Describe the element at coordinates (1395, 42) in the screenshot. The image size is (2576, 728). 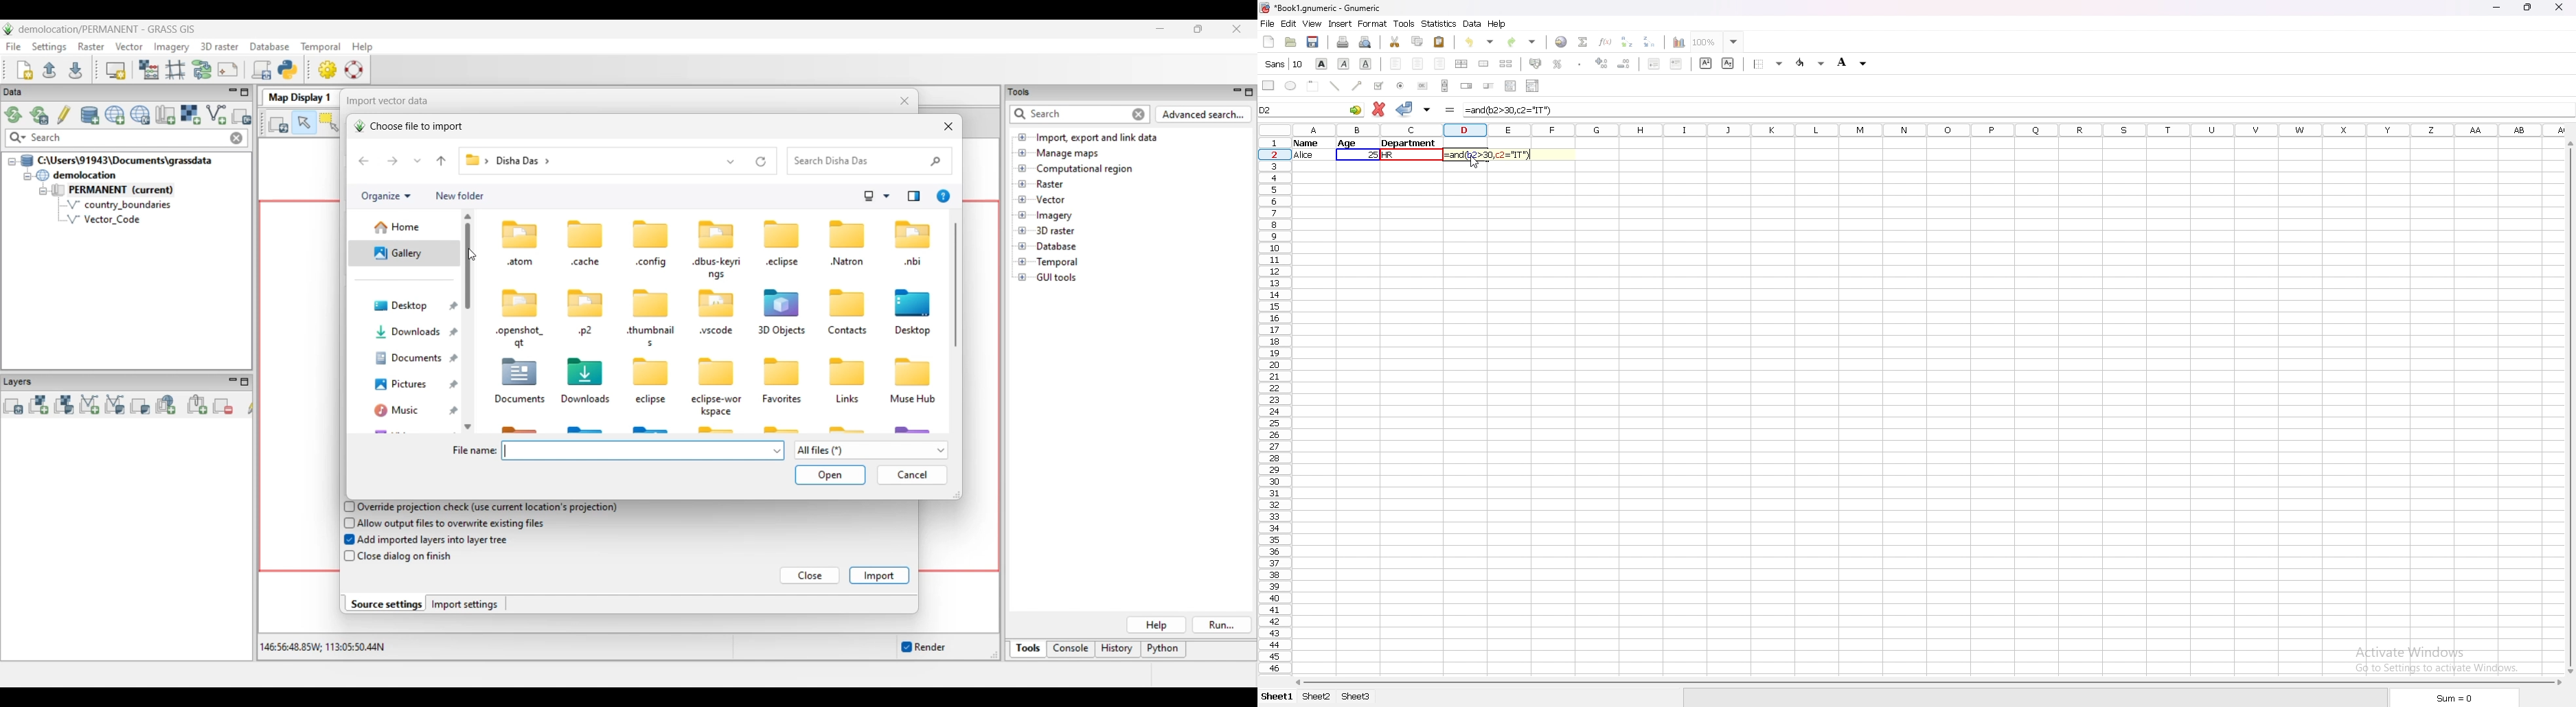
I see `cut` at that location.